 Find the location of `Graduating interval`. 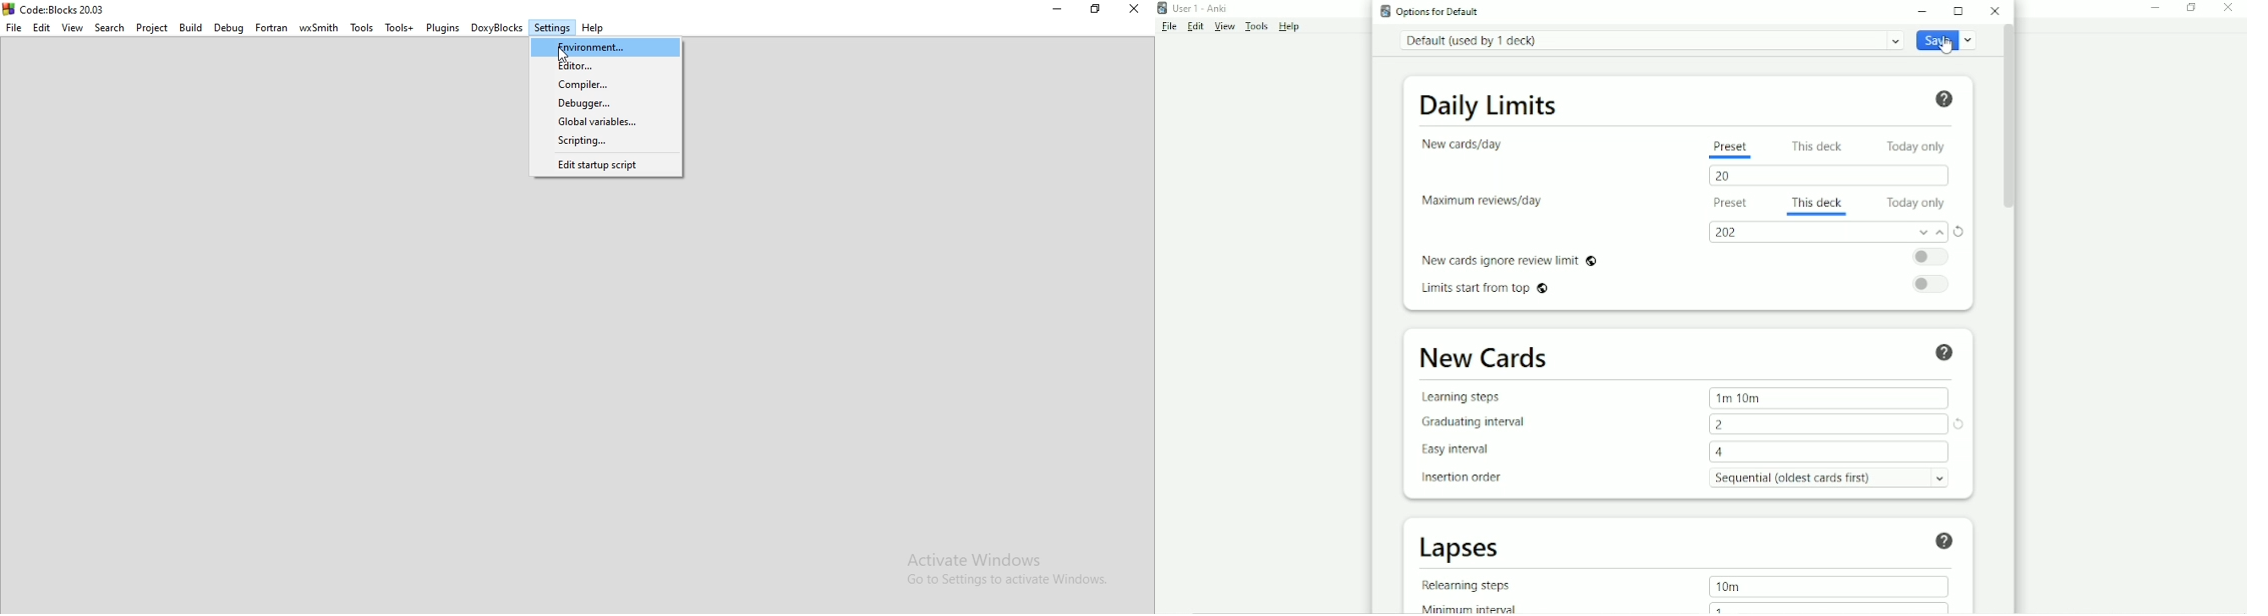

Graduating interval is located at coordinates (1480, 421).